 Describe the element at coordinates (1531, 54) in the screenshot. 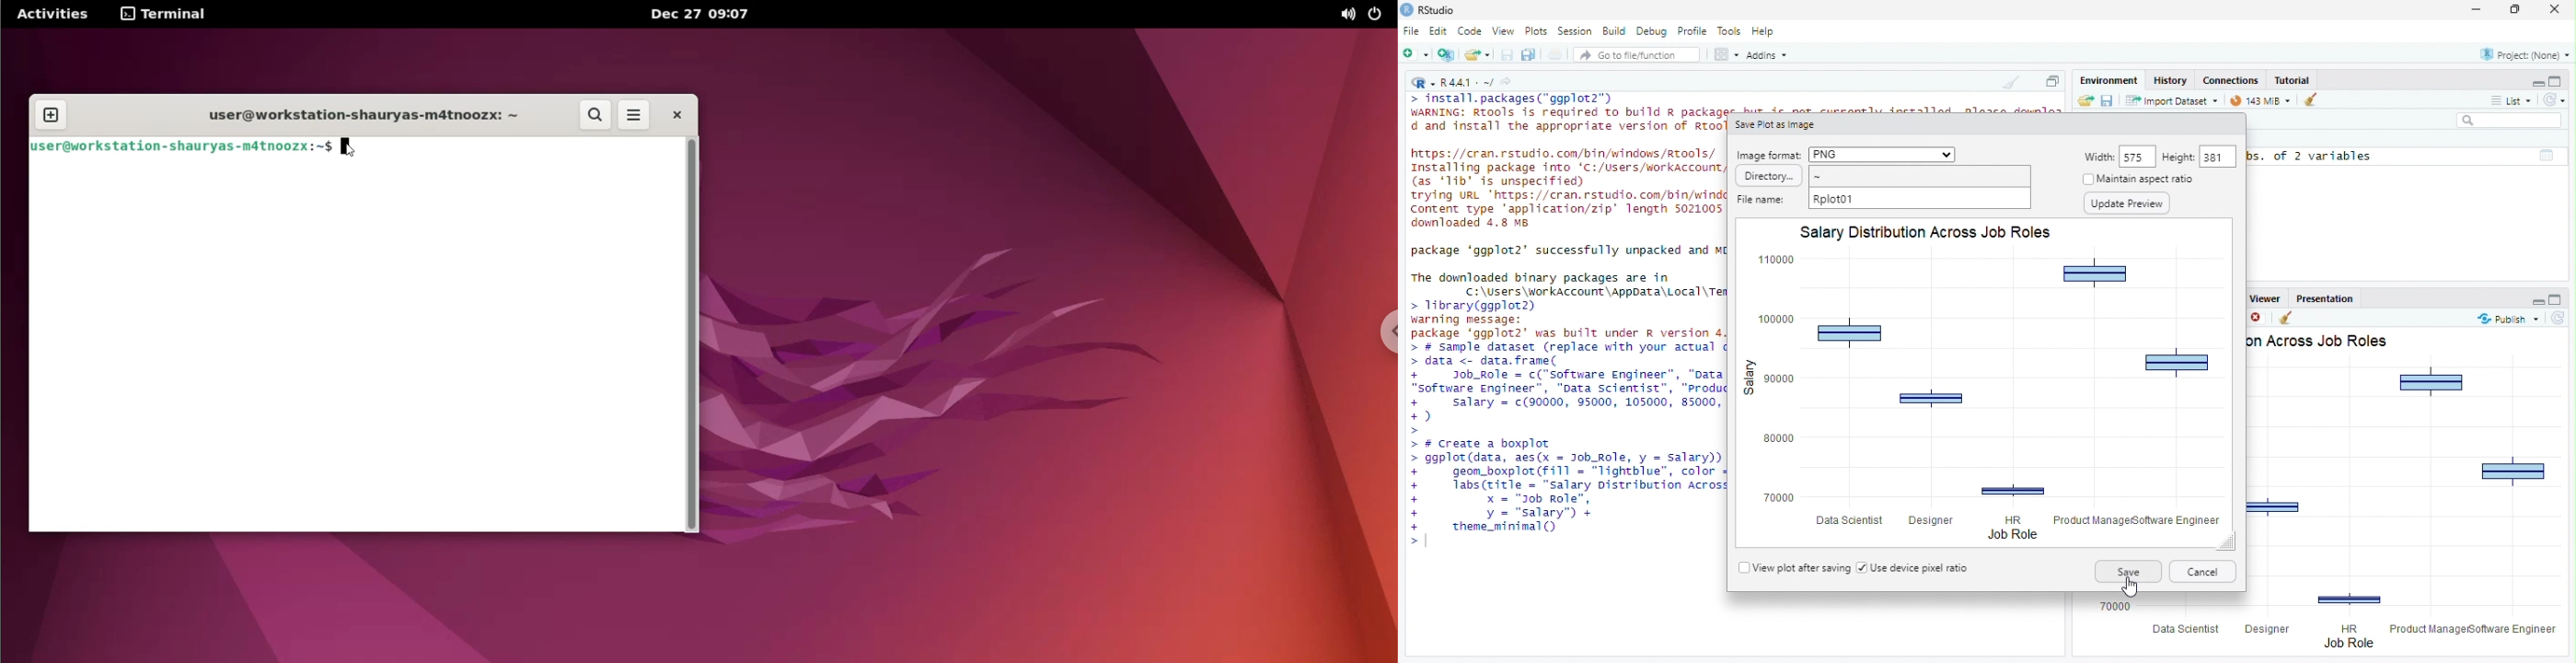

I see `Save all open documents` at that location.